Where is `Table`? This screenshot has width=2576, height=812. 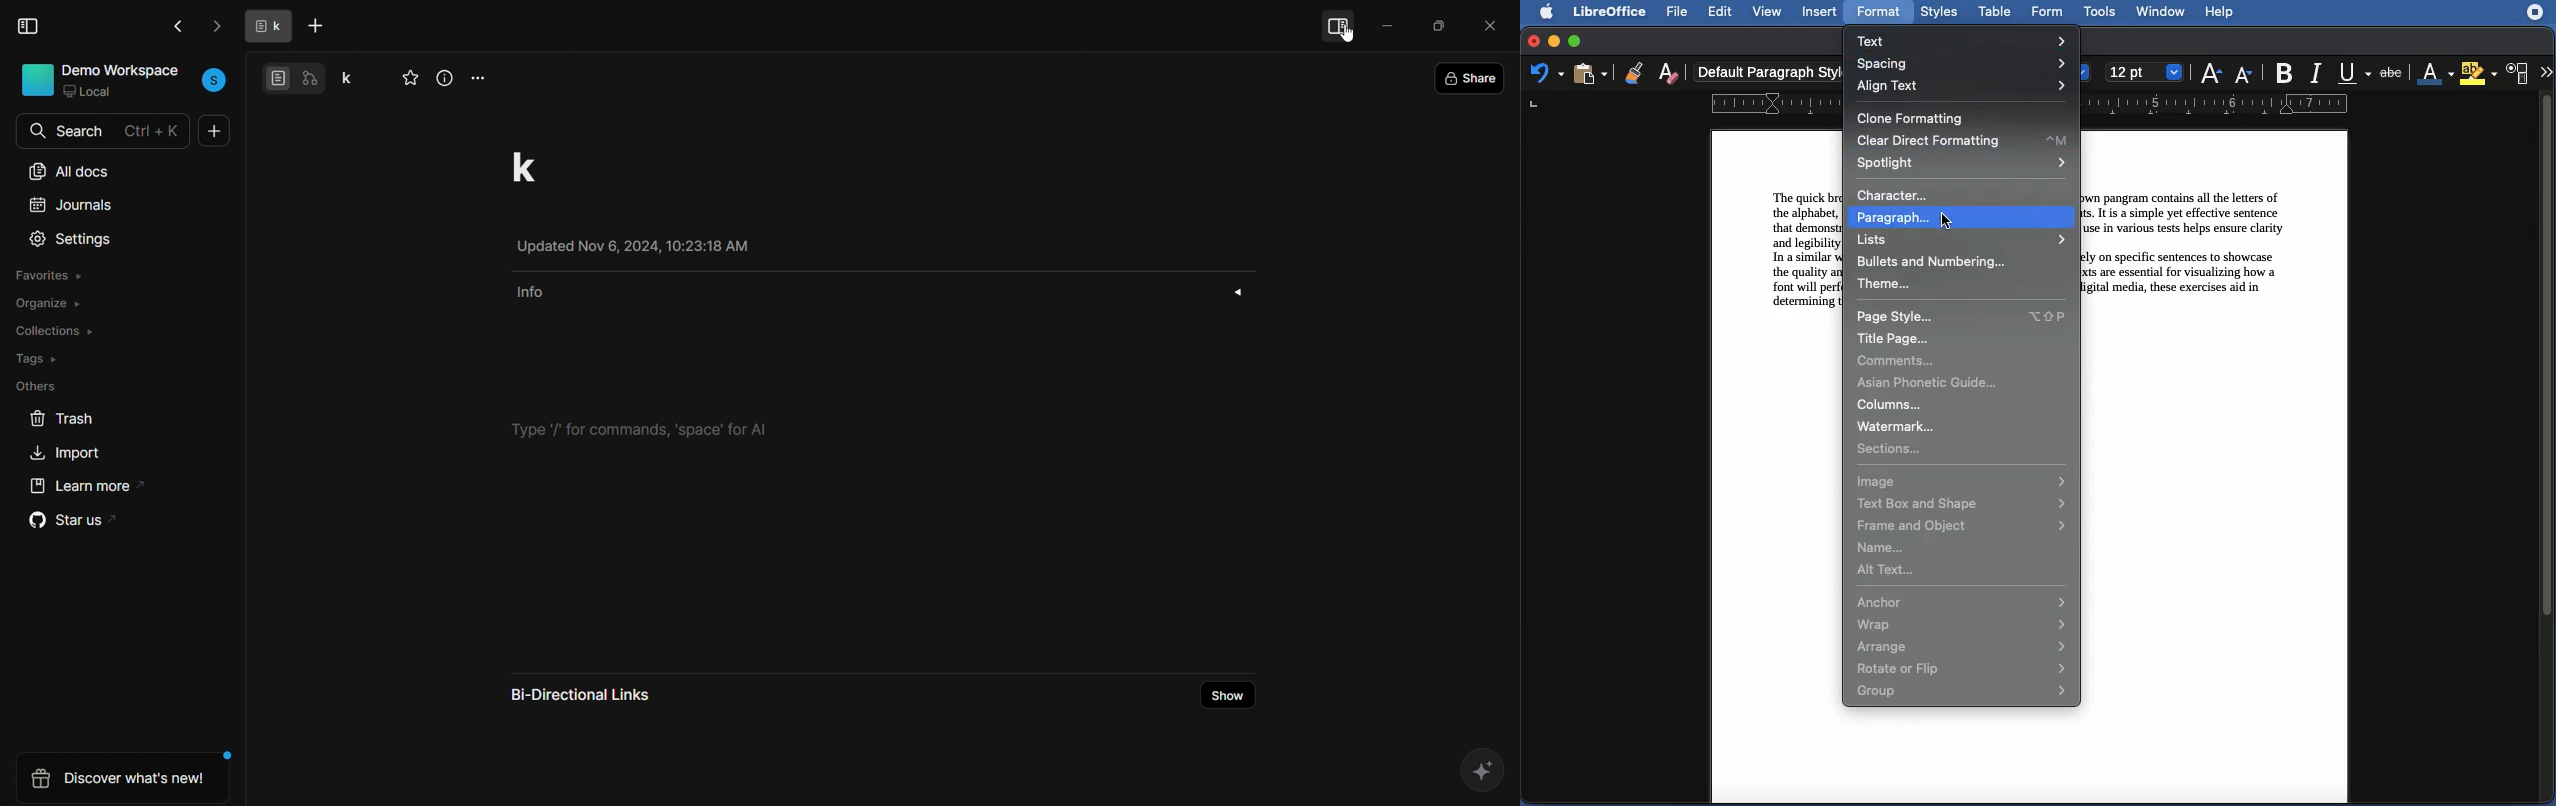
Table is located at coordinates (1995, 12).